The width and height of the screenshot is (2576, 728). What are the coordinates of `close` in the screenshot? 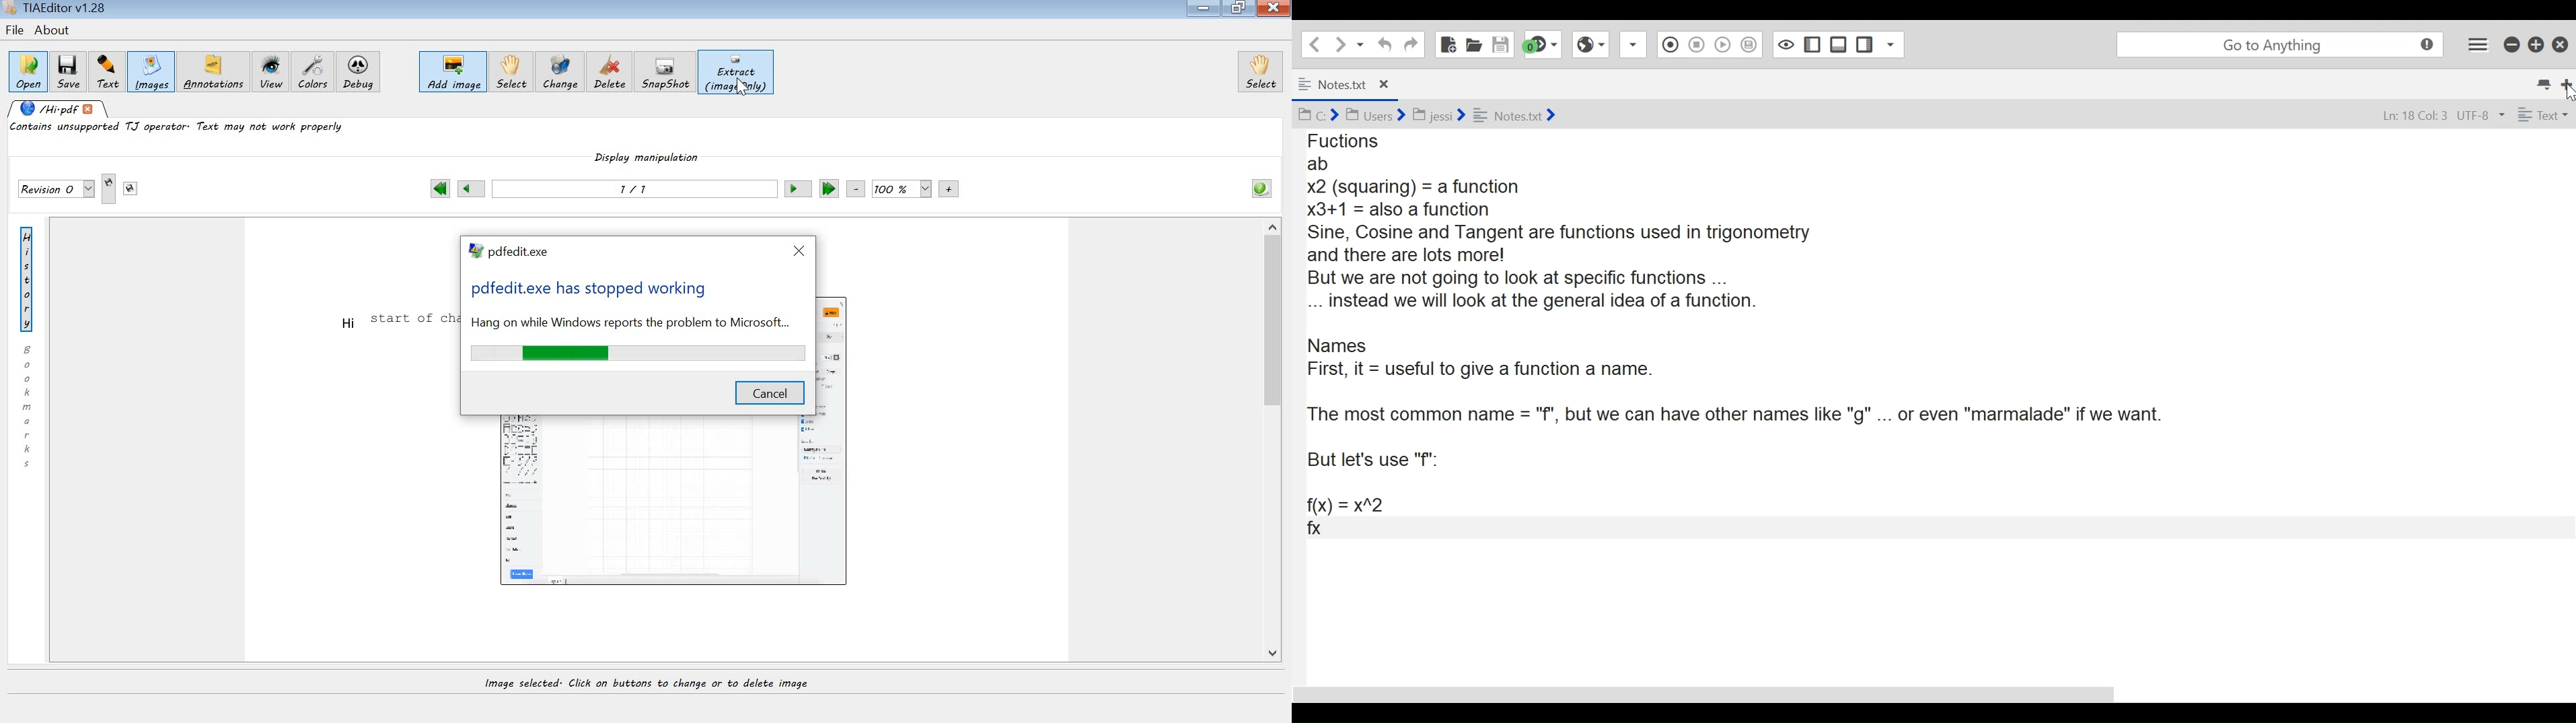 It's located at (1387, 82).